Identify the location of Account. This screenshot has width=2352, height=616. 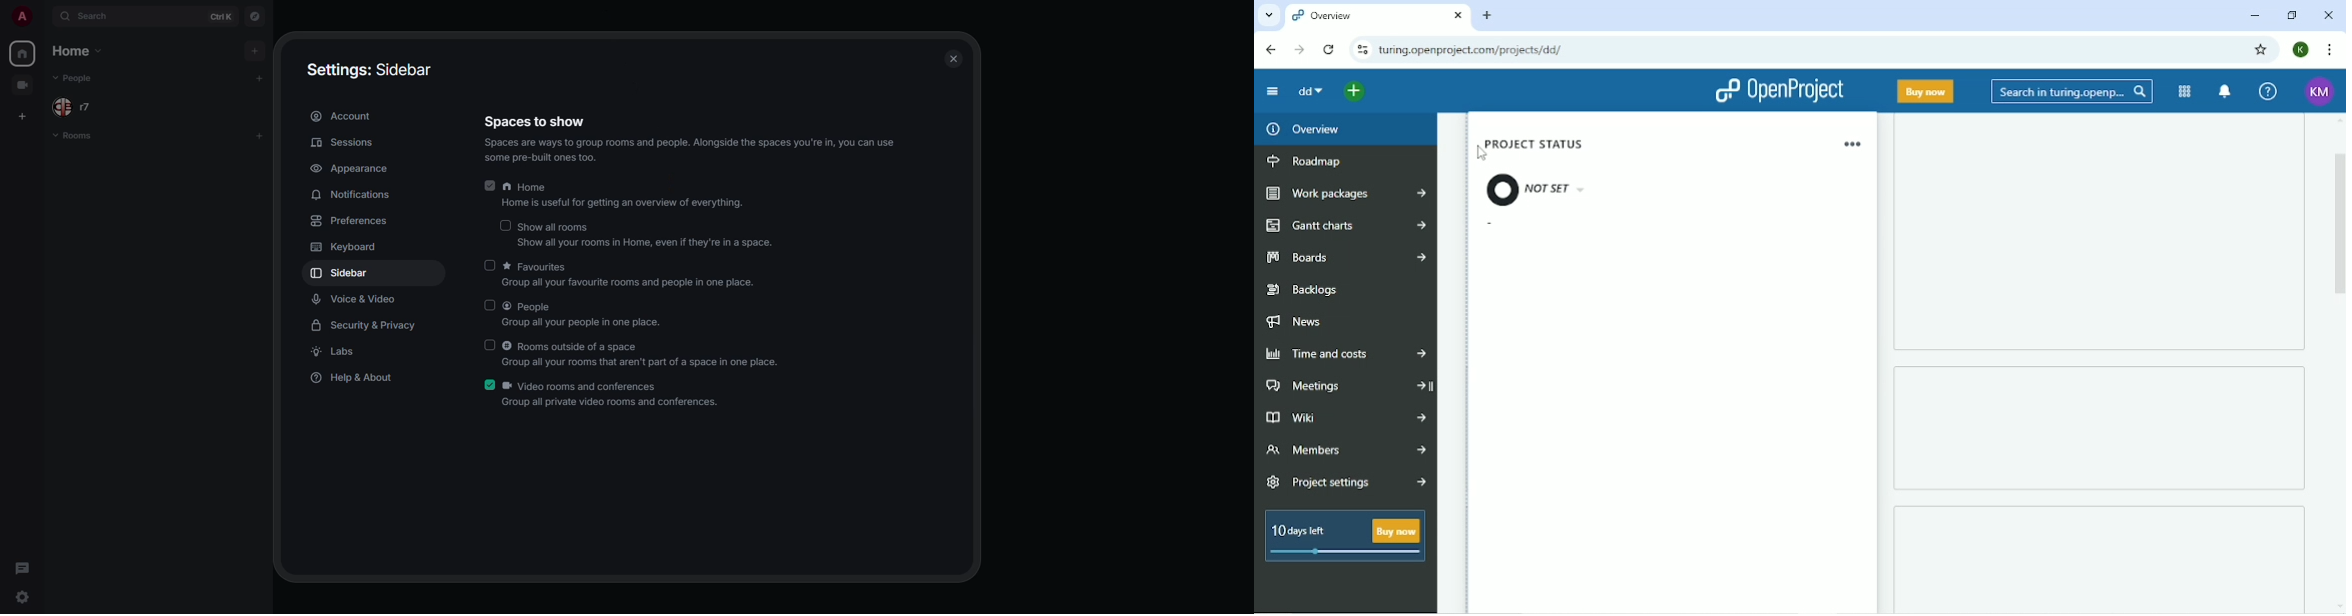
(2320, 91).